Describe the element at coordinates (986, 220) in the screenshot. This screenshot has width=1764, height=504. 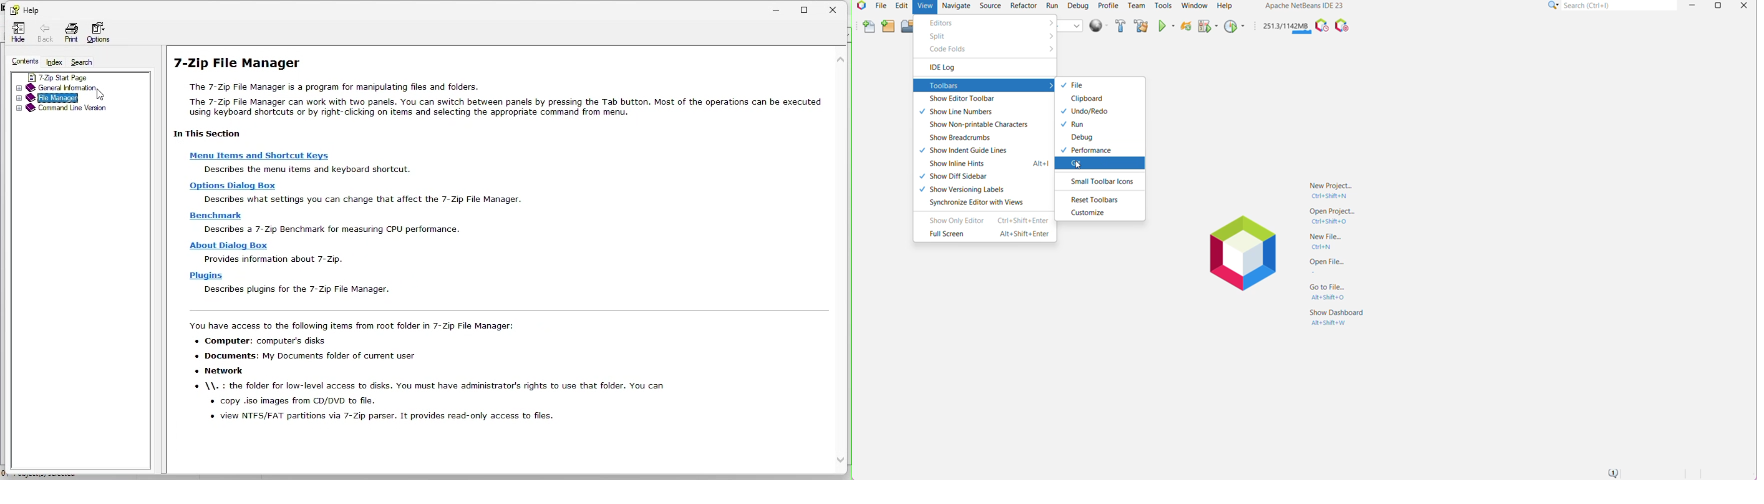
I see `Show Only Editor` at that location.